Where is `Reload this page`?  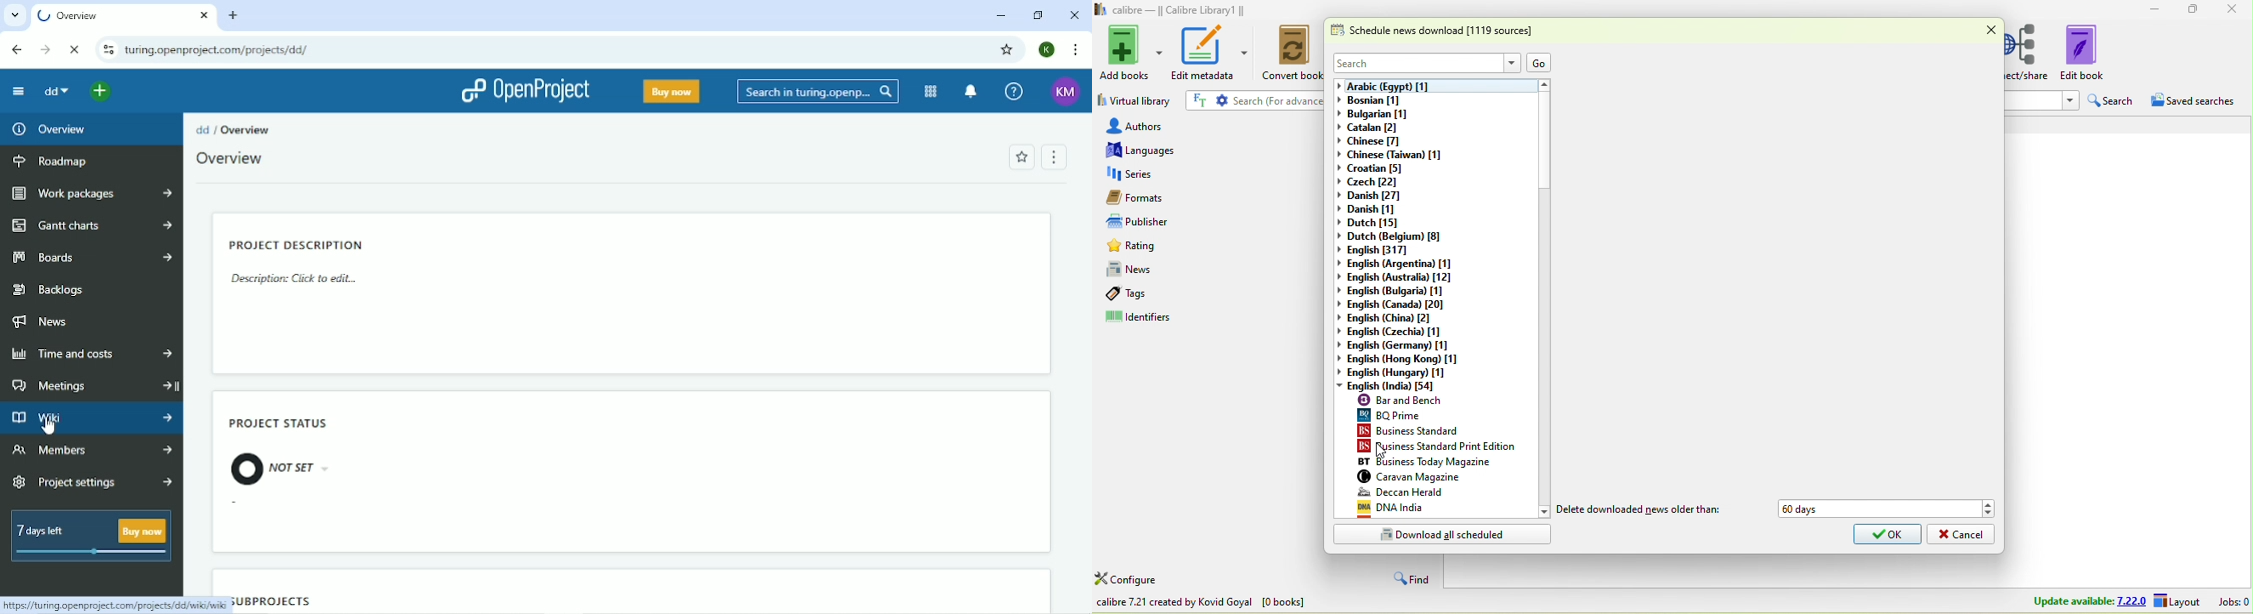 Reload this page is located at coordinates (76, 49).